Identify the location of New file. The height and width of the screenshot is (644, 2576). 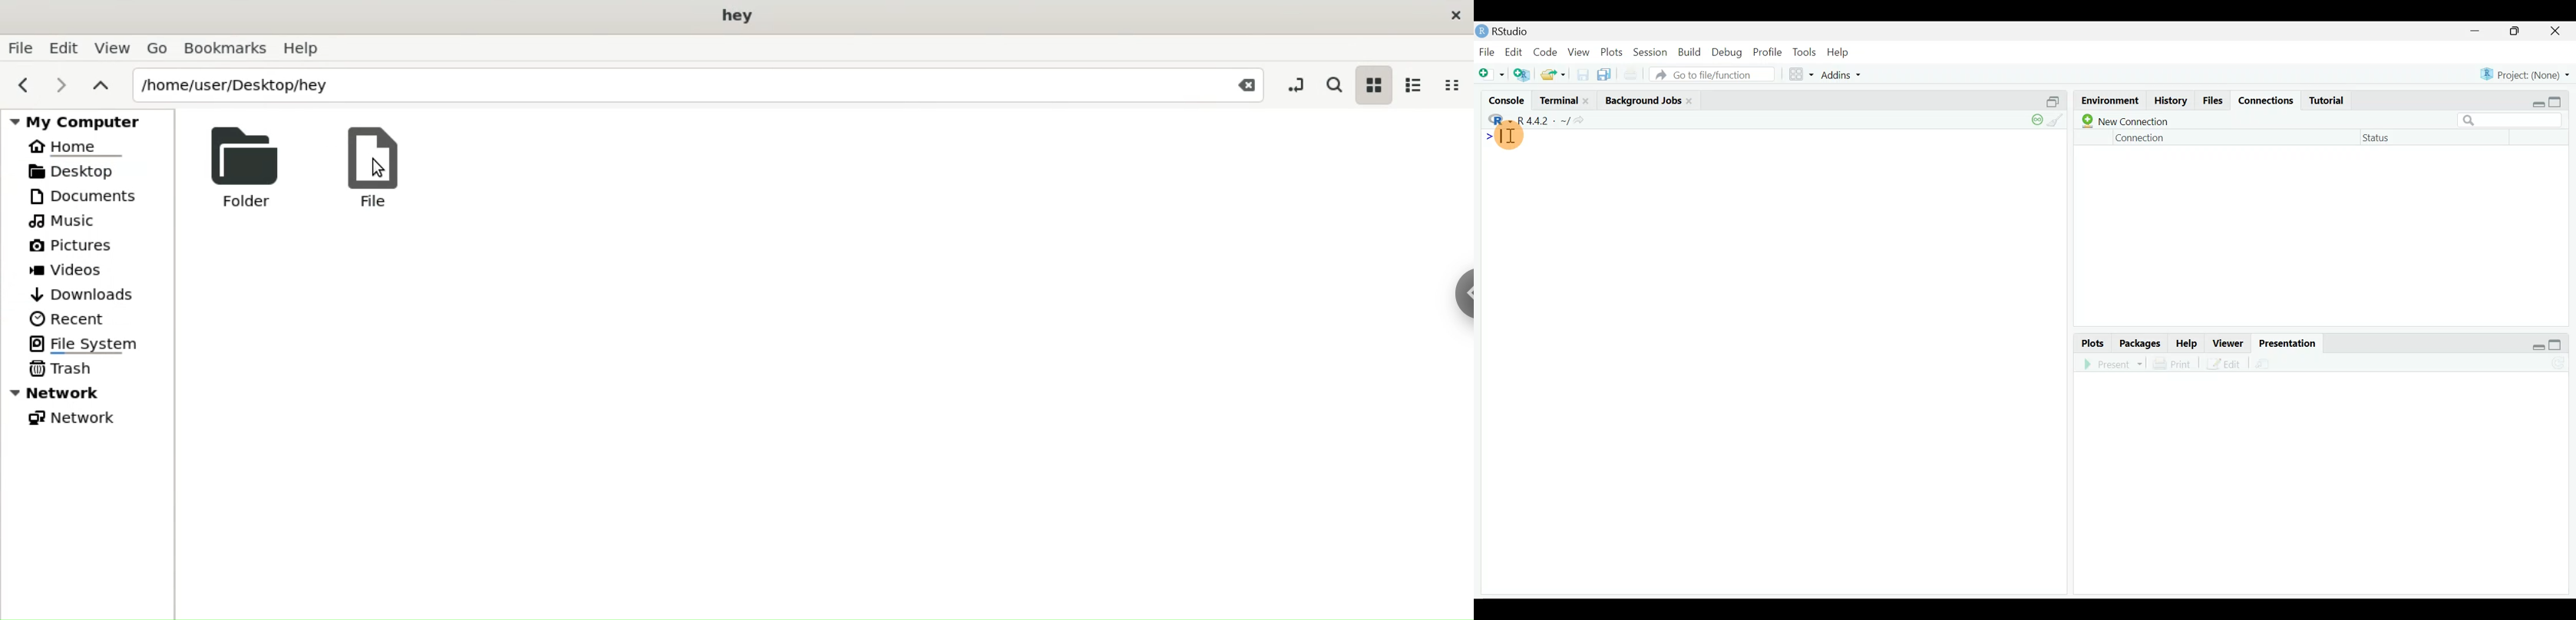
(1492, 73).